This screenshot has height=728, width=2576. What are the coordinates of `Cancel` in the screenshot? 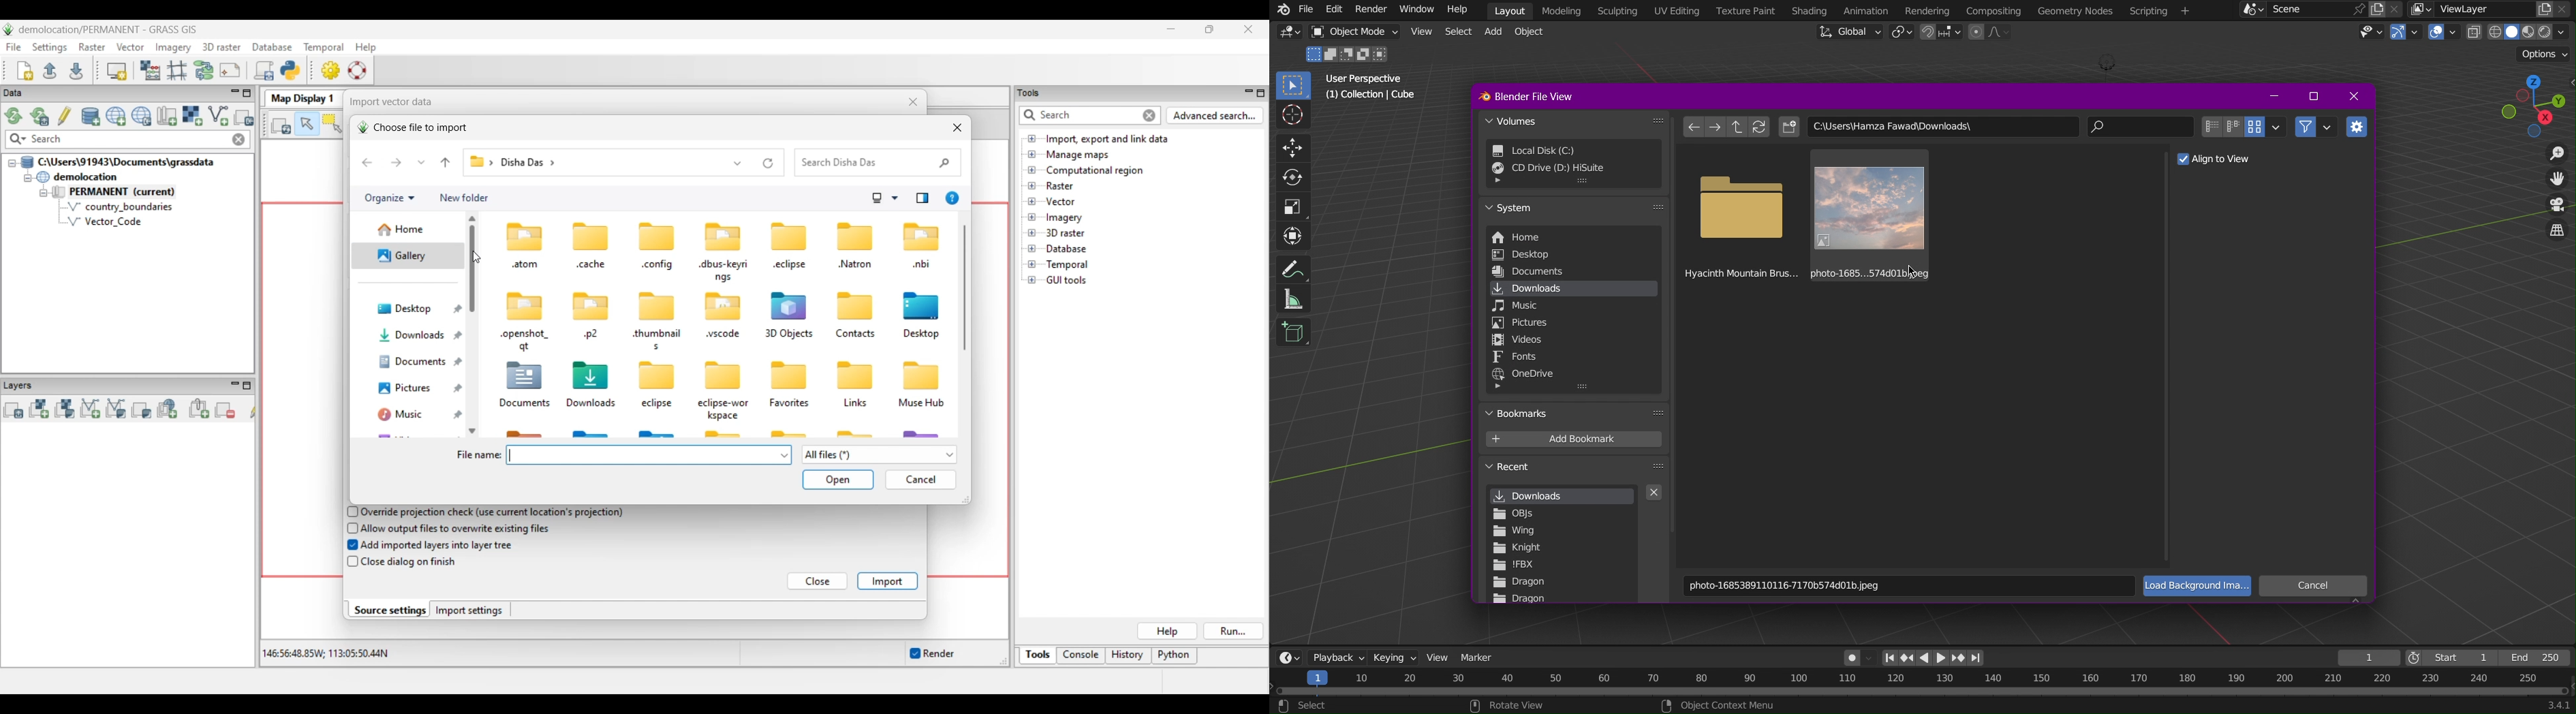 It's located at (2315, 587).